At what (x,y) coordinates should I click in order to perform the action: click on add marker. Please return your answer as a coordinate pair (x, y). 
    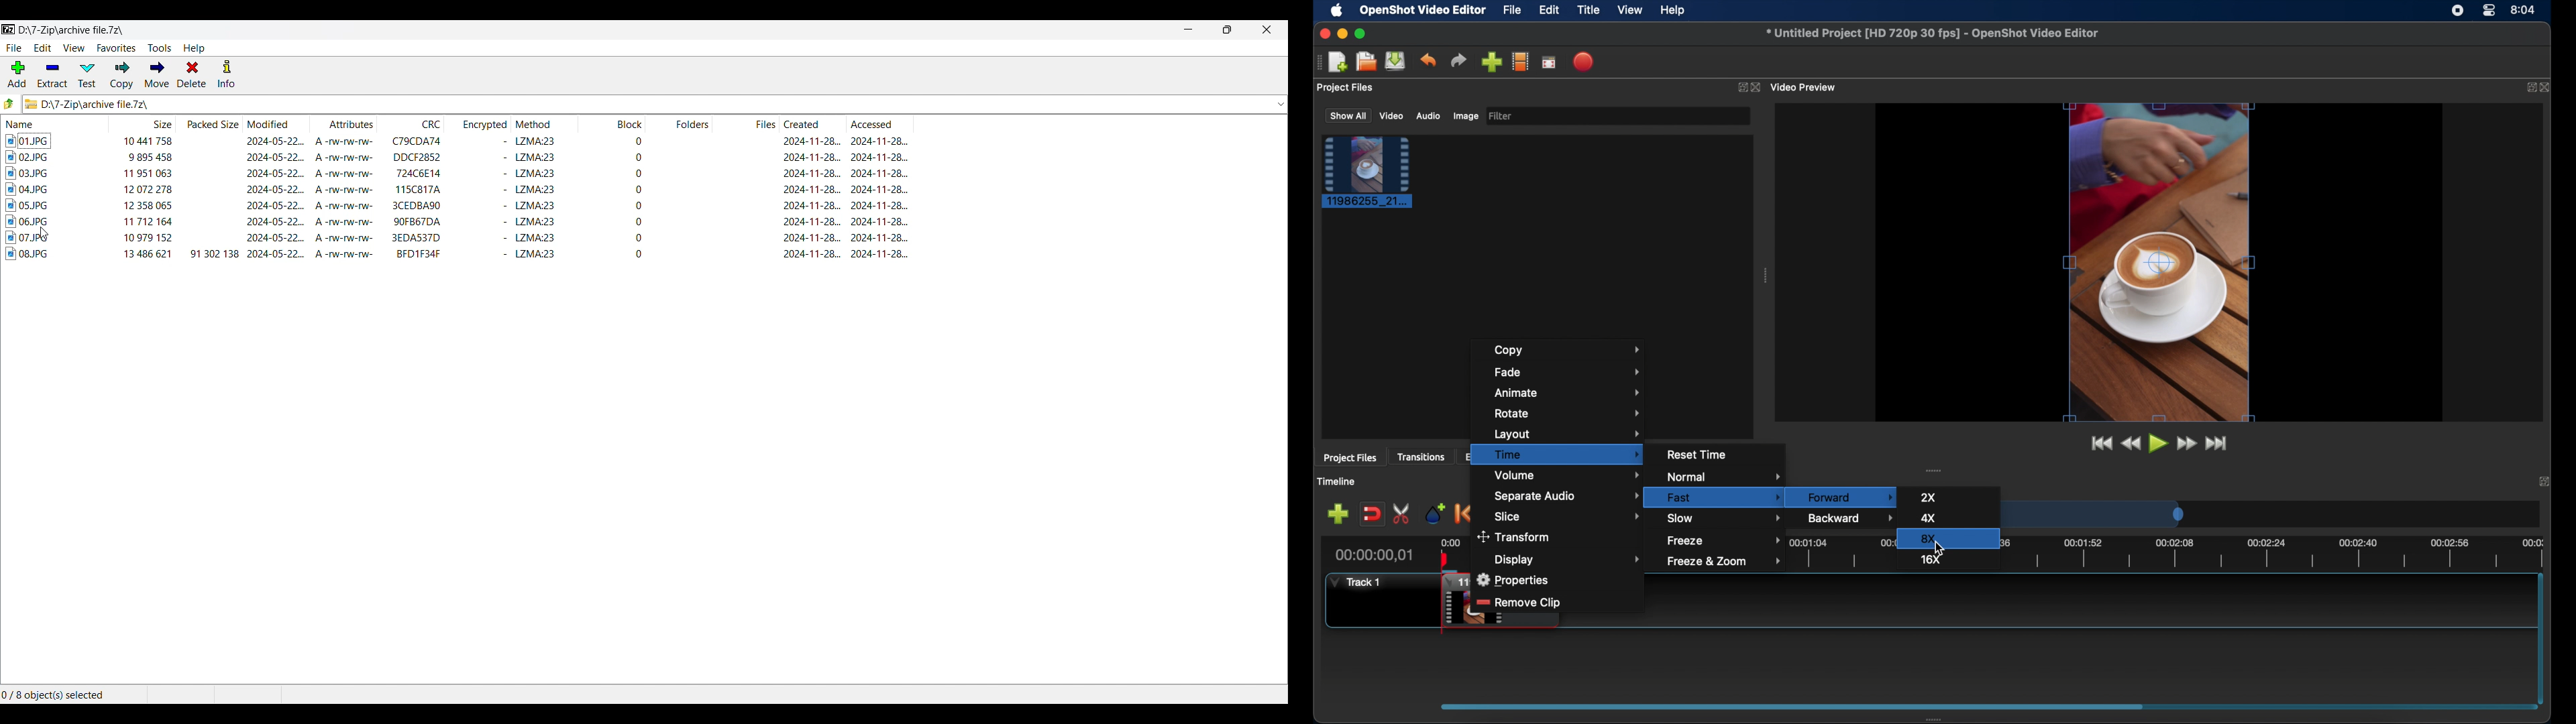
    Looking at the image, I should click on (1436, 514).